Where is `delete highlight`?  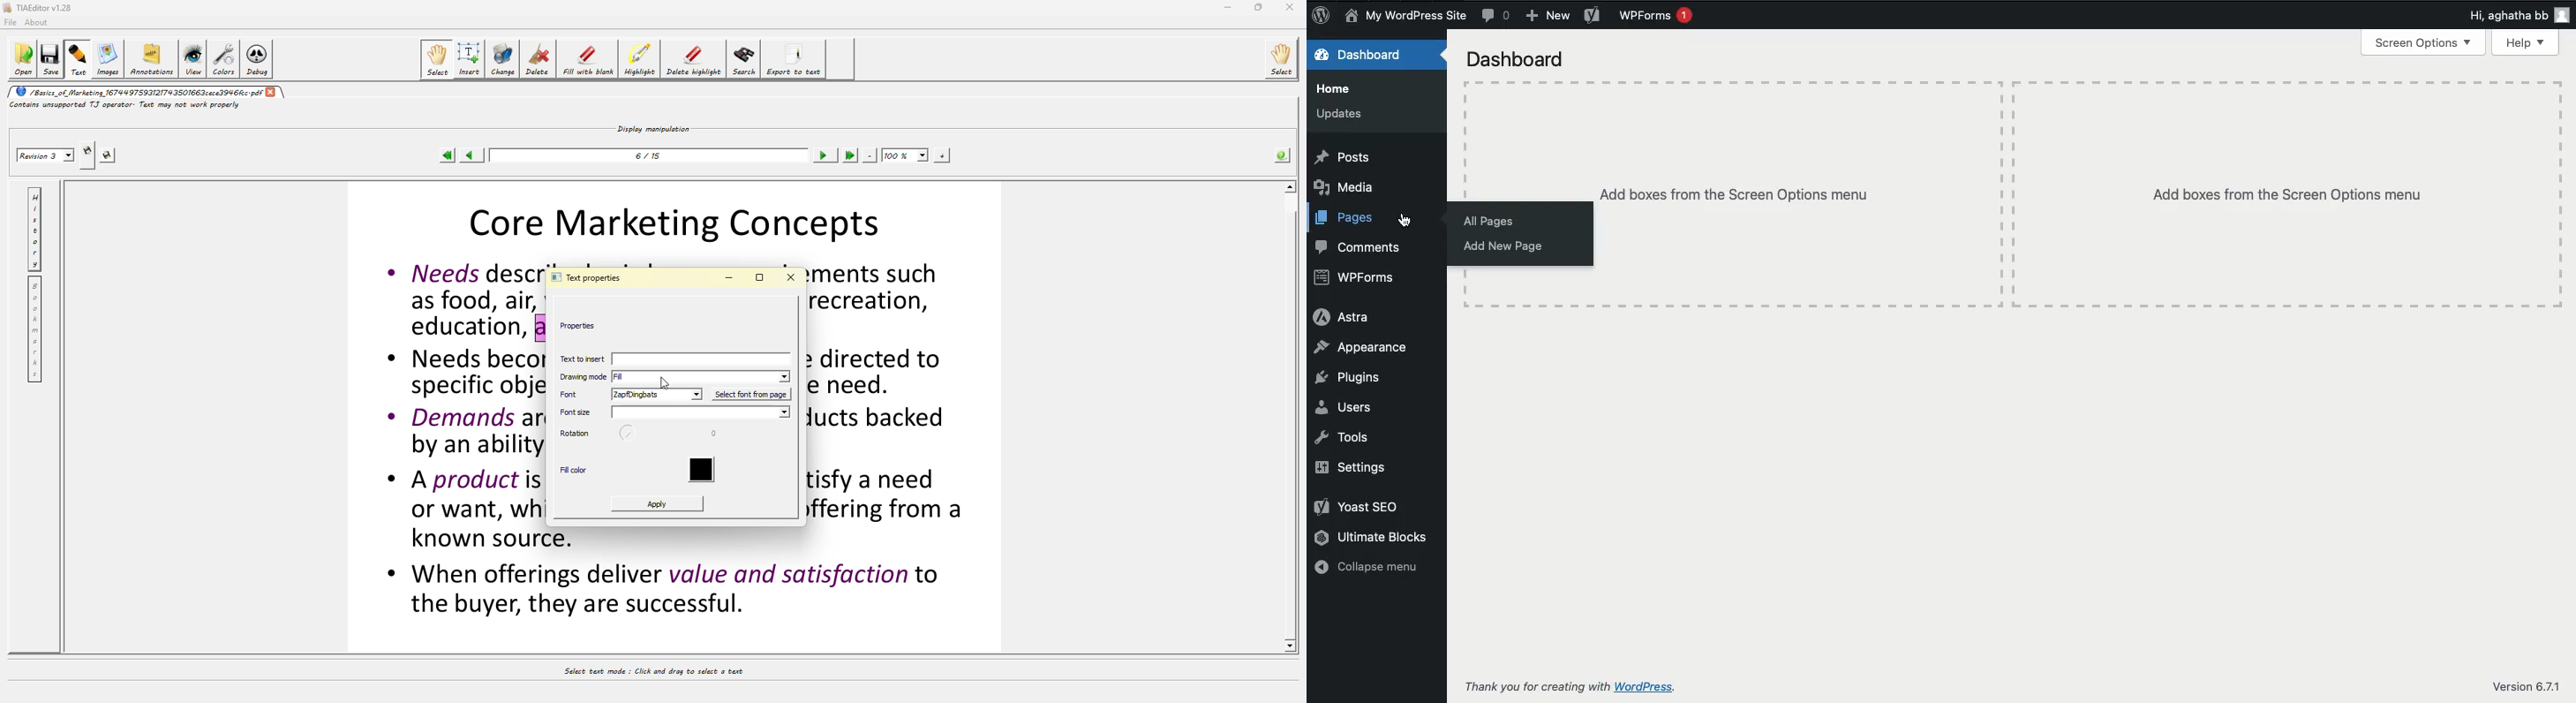 delete highlight is located at coordinates (692, 57).